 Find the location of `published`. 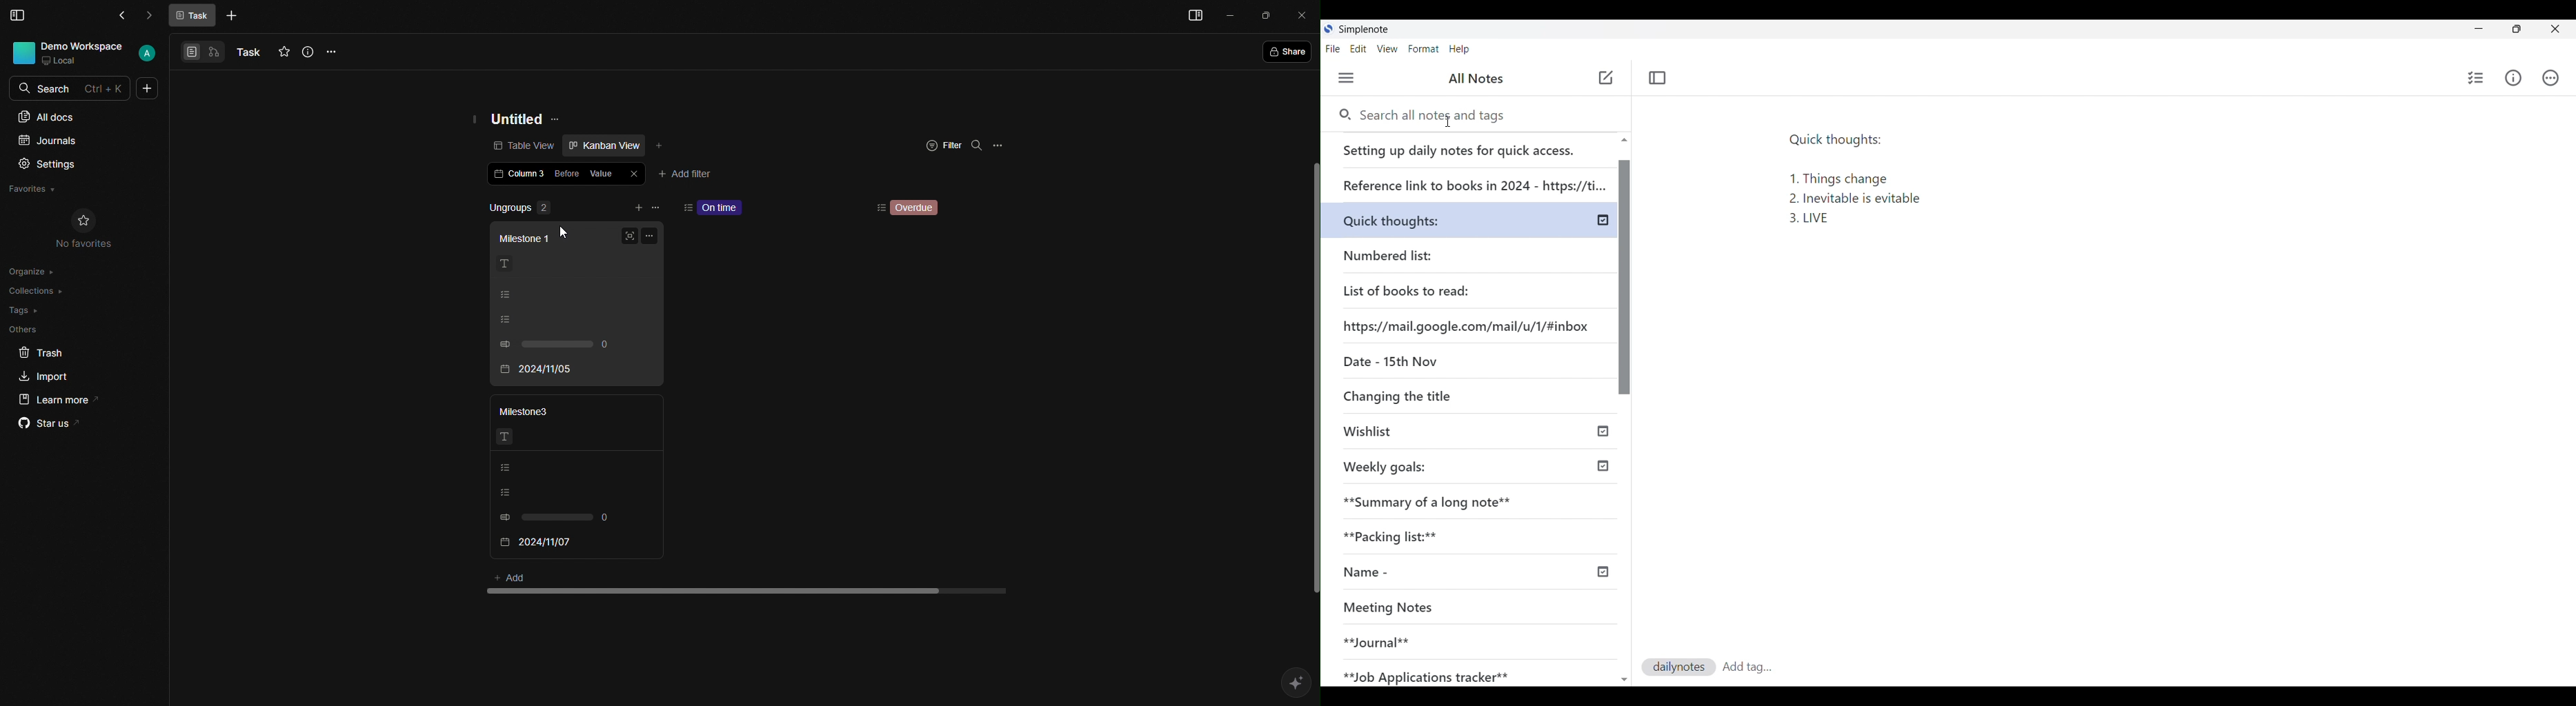

published is located at coordinates (1602, 572).